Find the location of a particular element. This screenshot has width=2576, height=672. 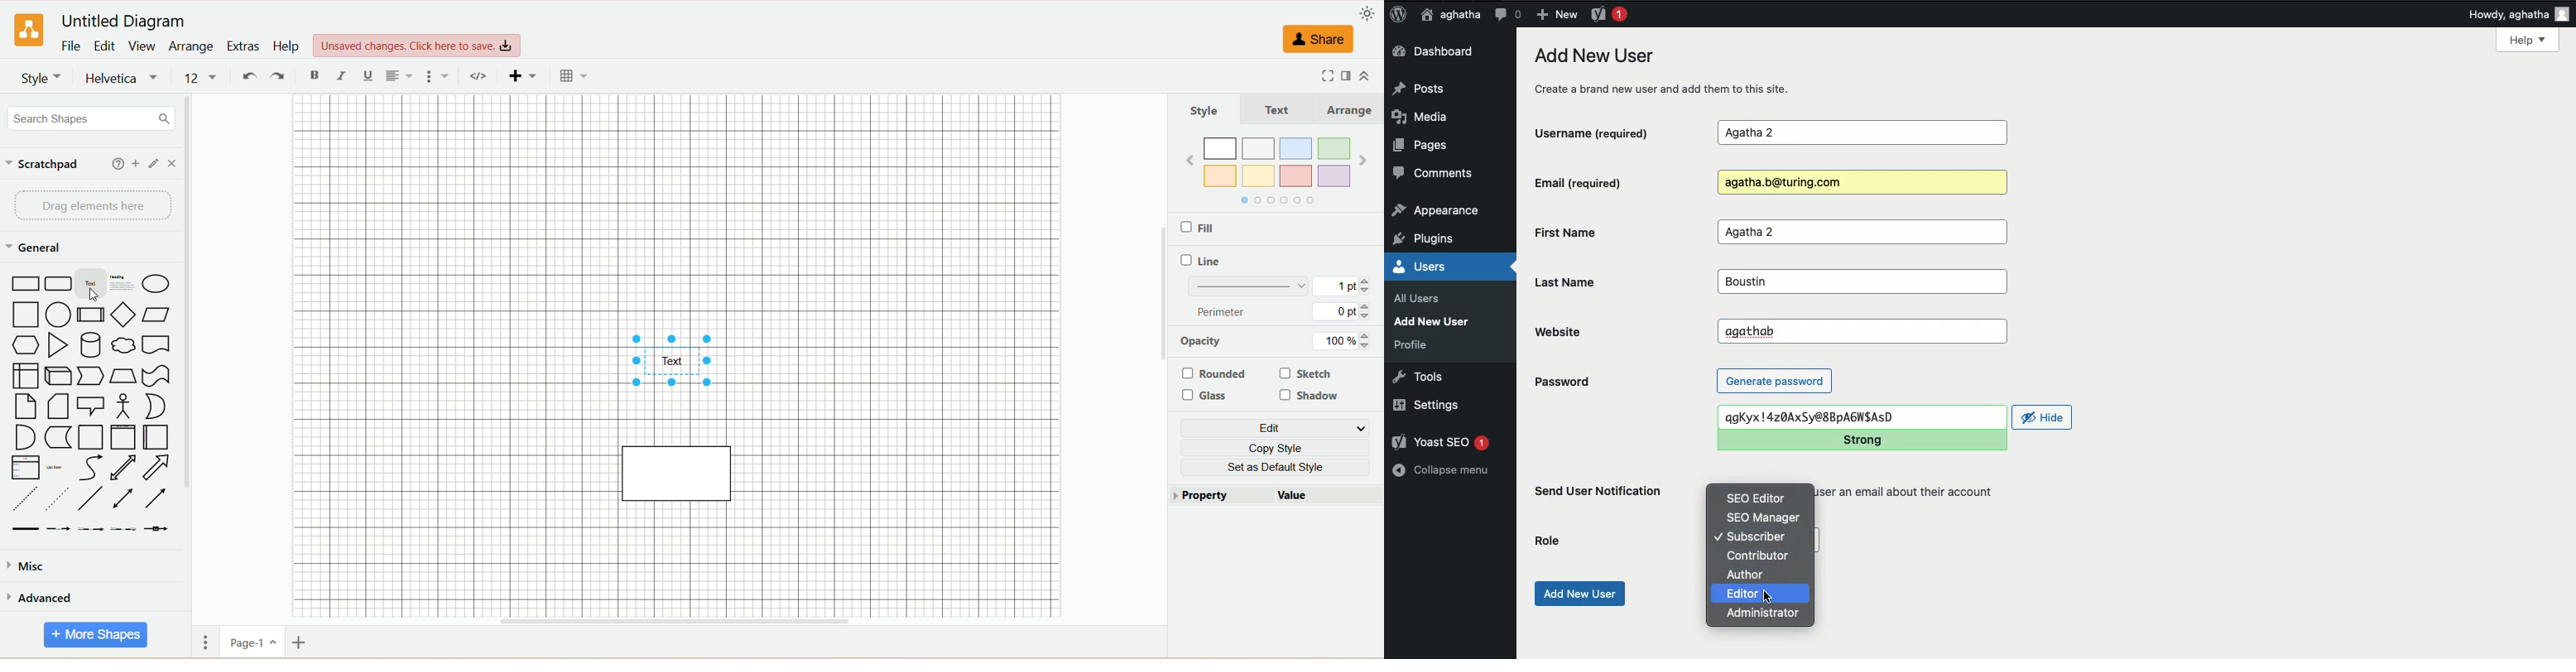

rounded rectangle is located at coordinates (56, 283).